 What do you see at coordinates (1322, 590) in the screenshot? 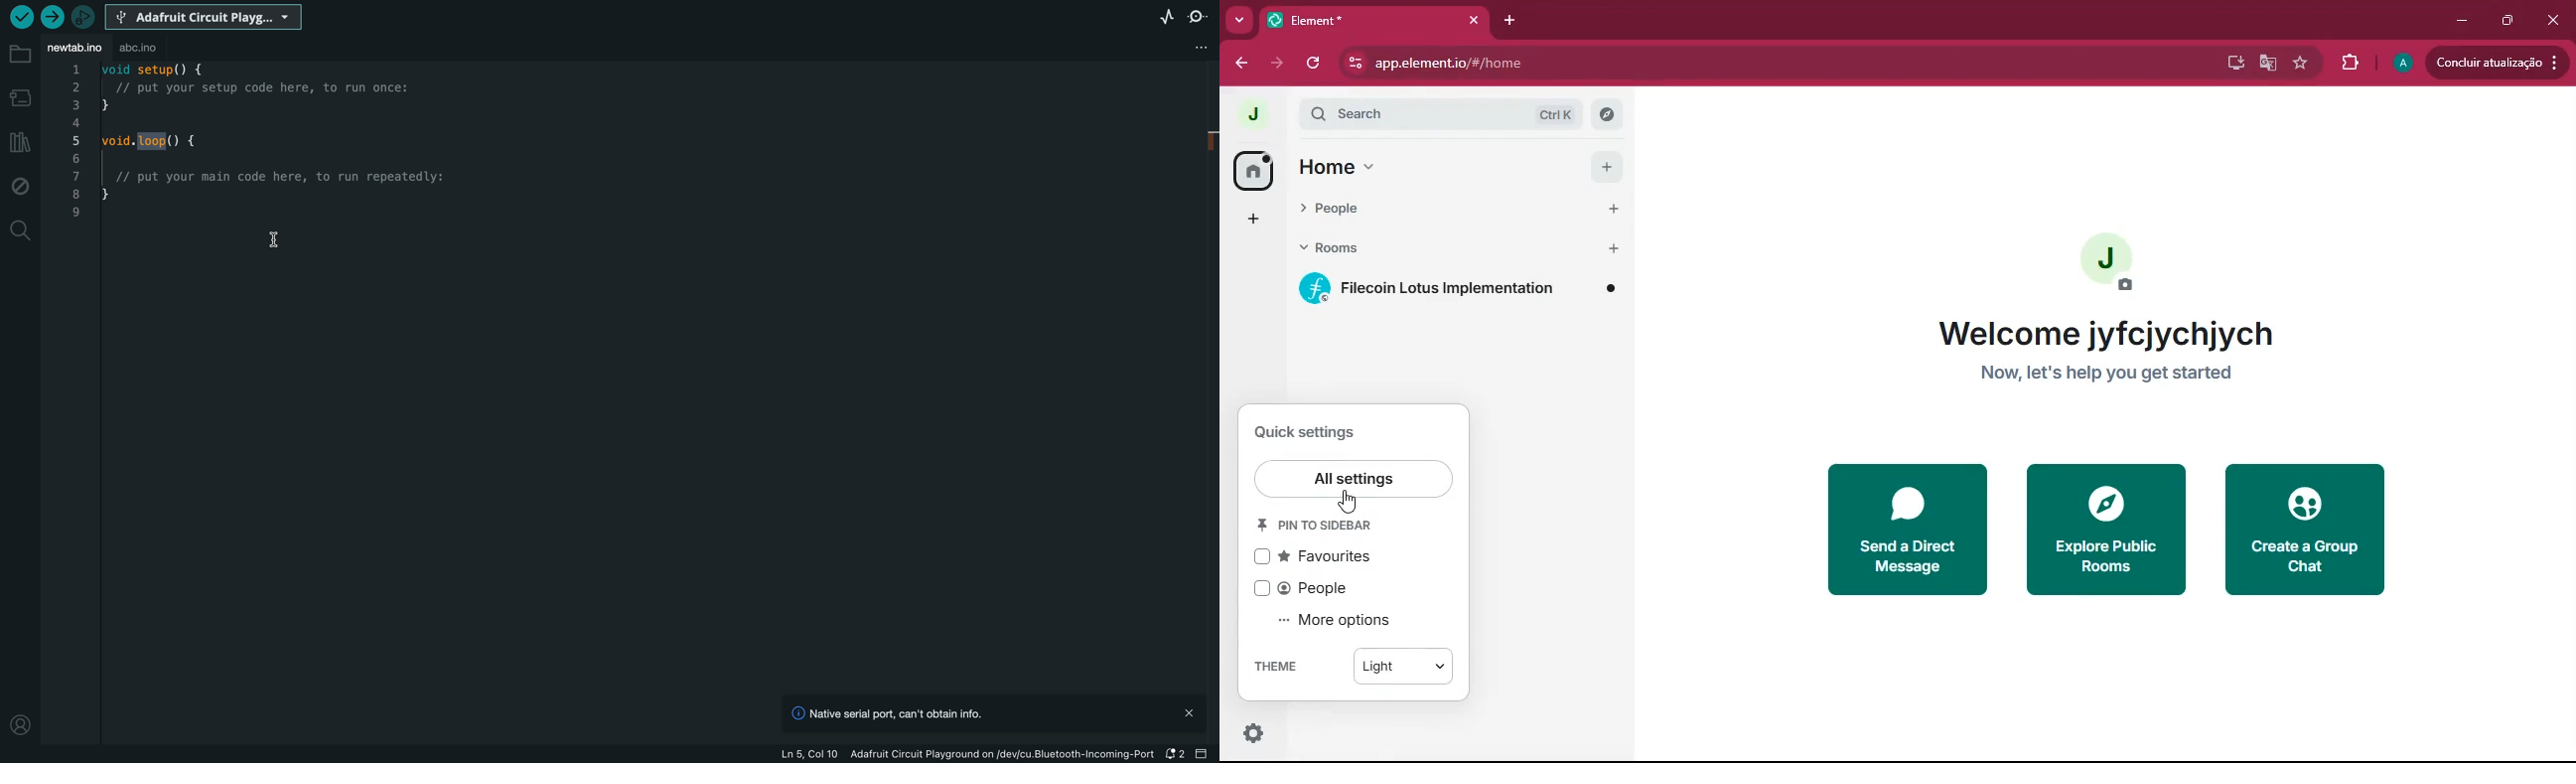
I see `people` at bounding box center [1322, 590].